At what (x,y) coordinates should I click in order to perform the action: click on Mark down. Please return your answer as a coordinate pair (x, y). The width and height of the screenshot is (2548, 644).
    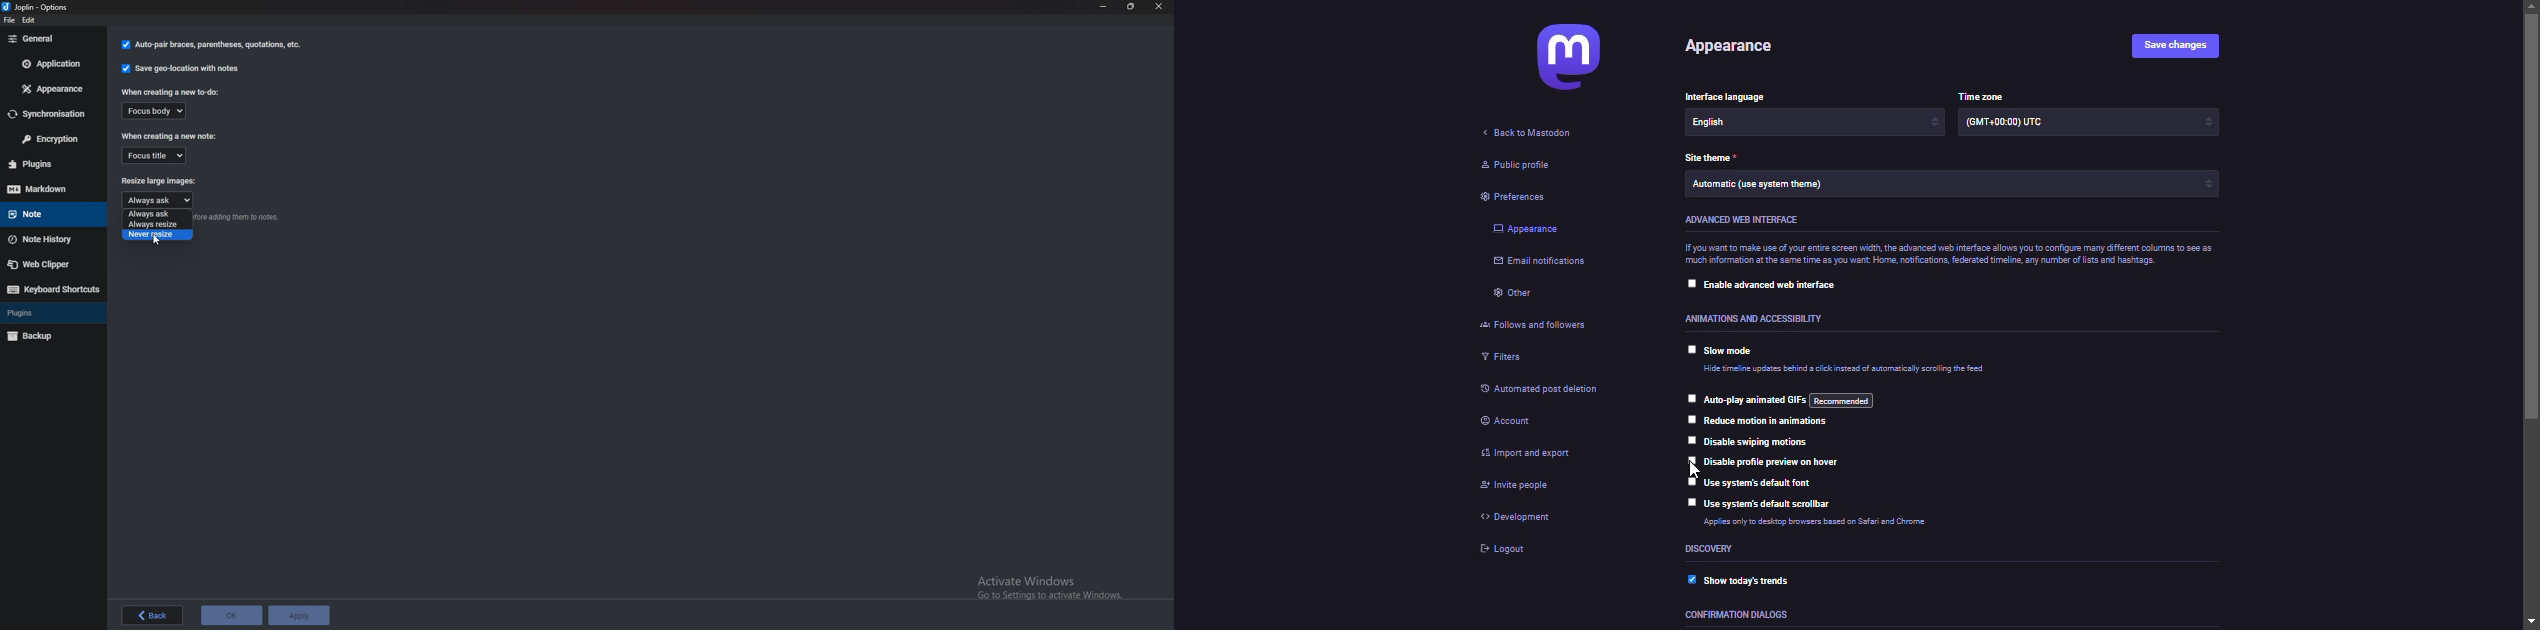
    Looking at the image, I should click on (52, 188).